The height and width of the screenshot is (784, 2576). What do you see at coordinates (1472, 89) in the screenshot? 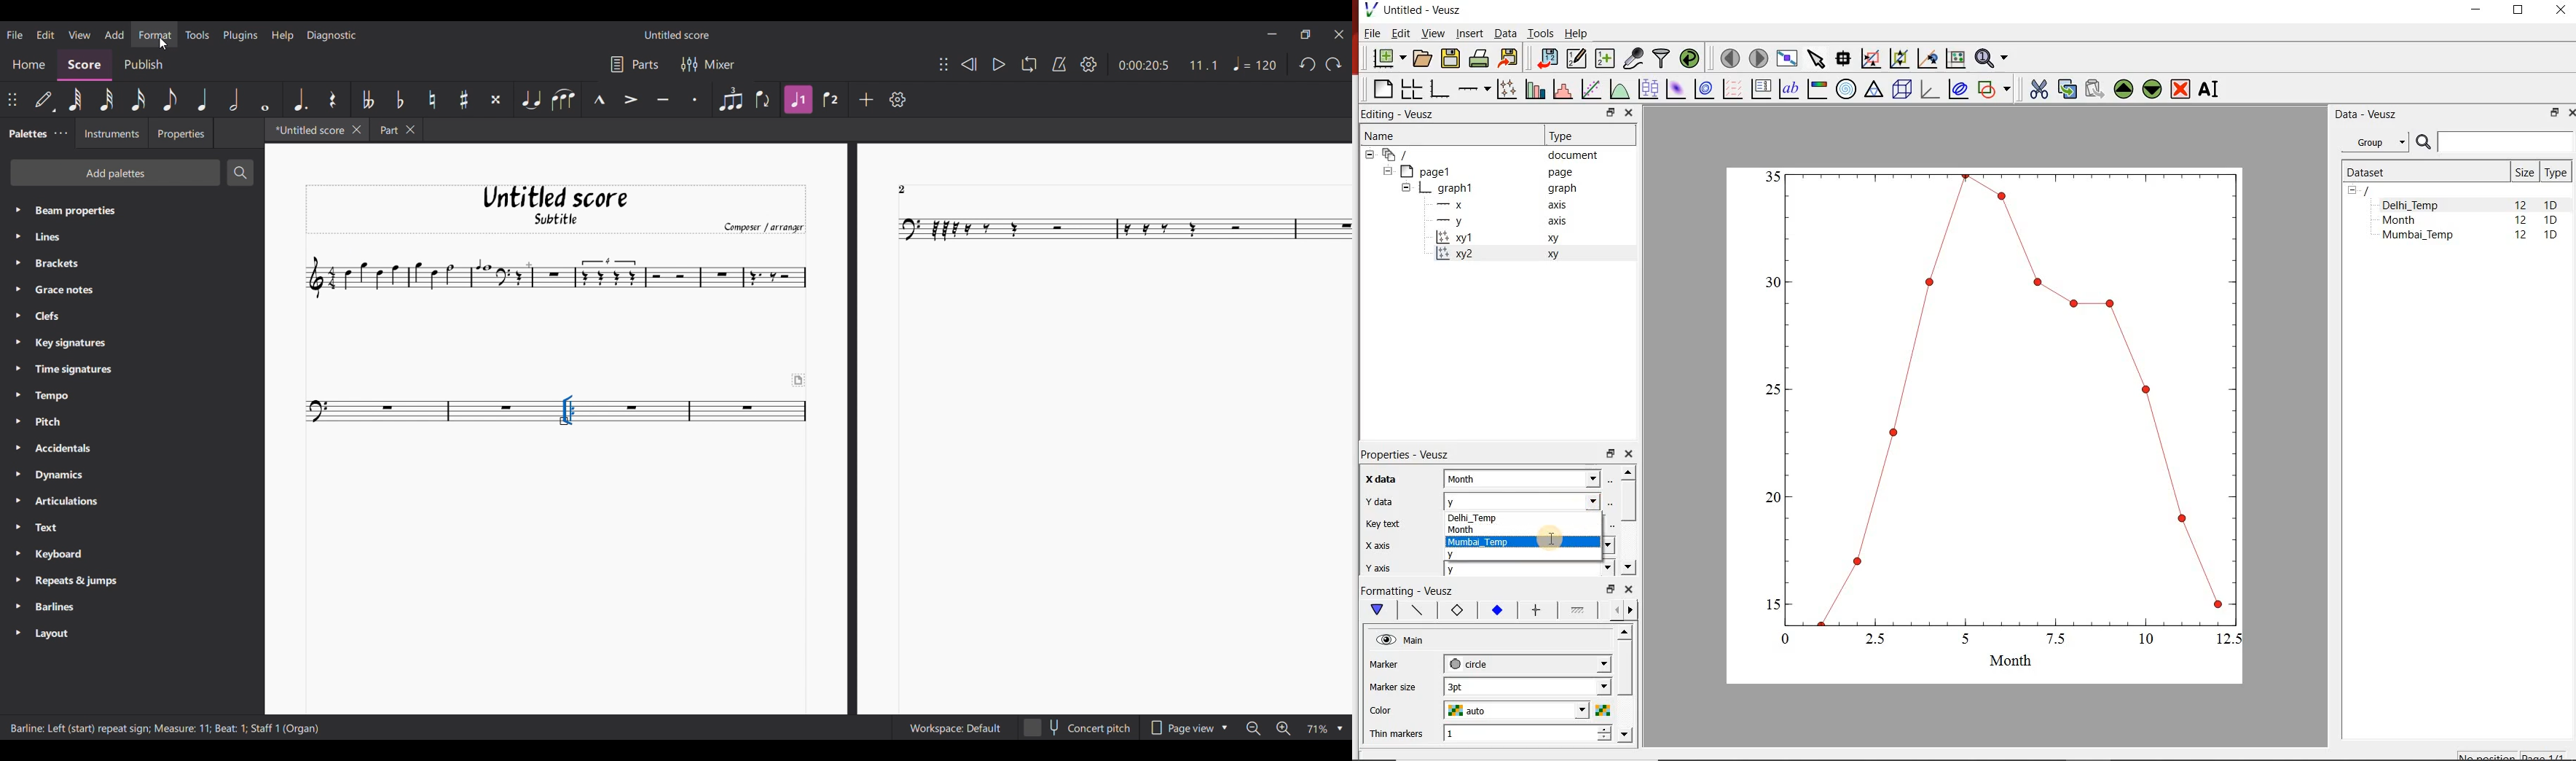
I see `Add an axis to the plot` at bounding box center [1472, 89].